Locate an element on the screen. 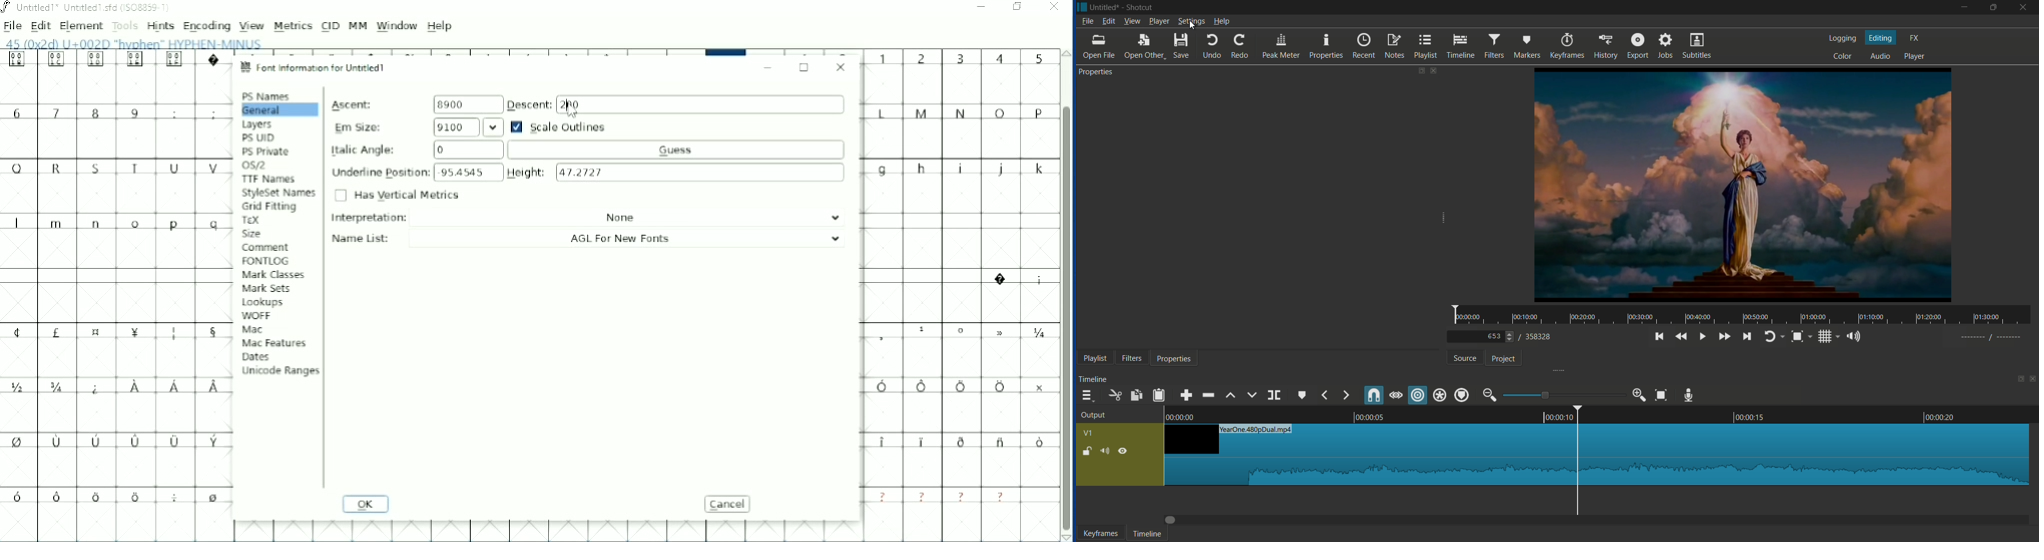 The image size is (2044, 560). export is located at coordinates (1639, 46).